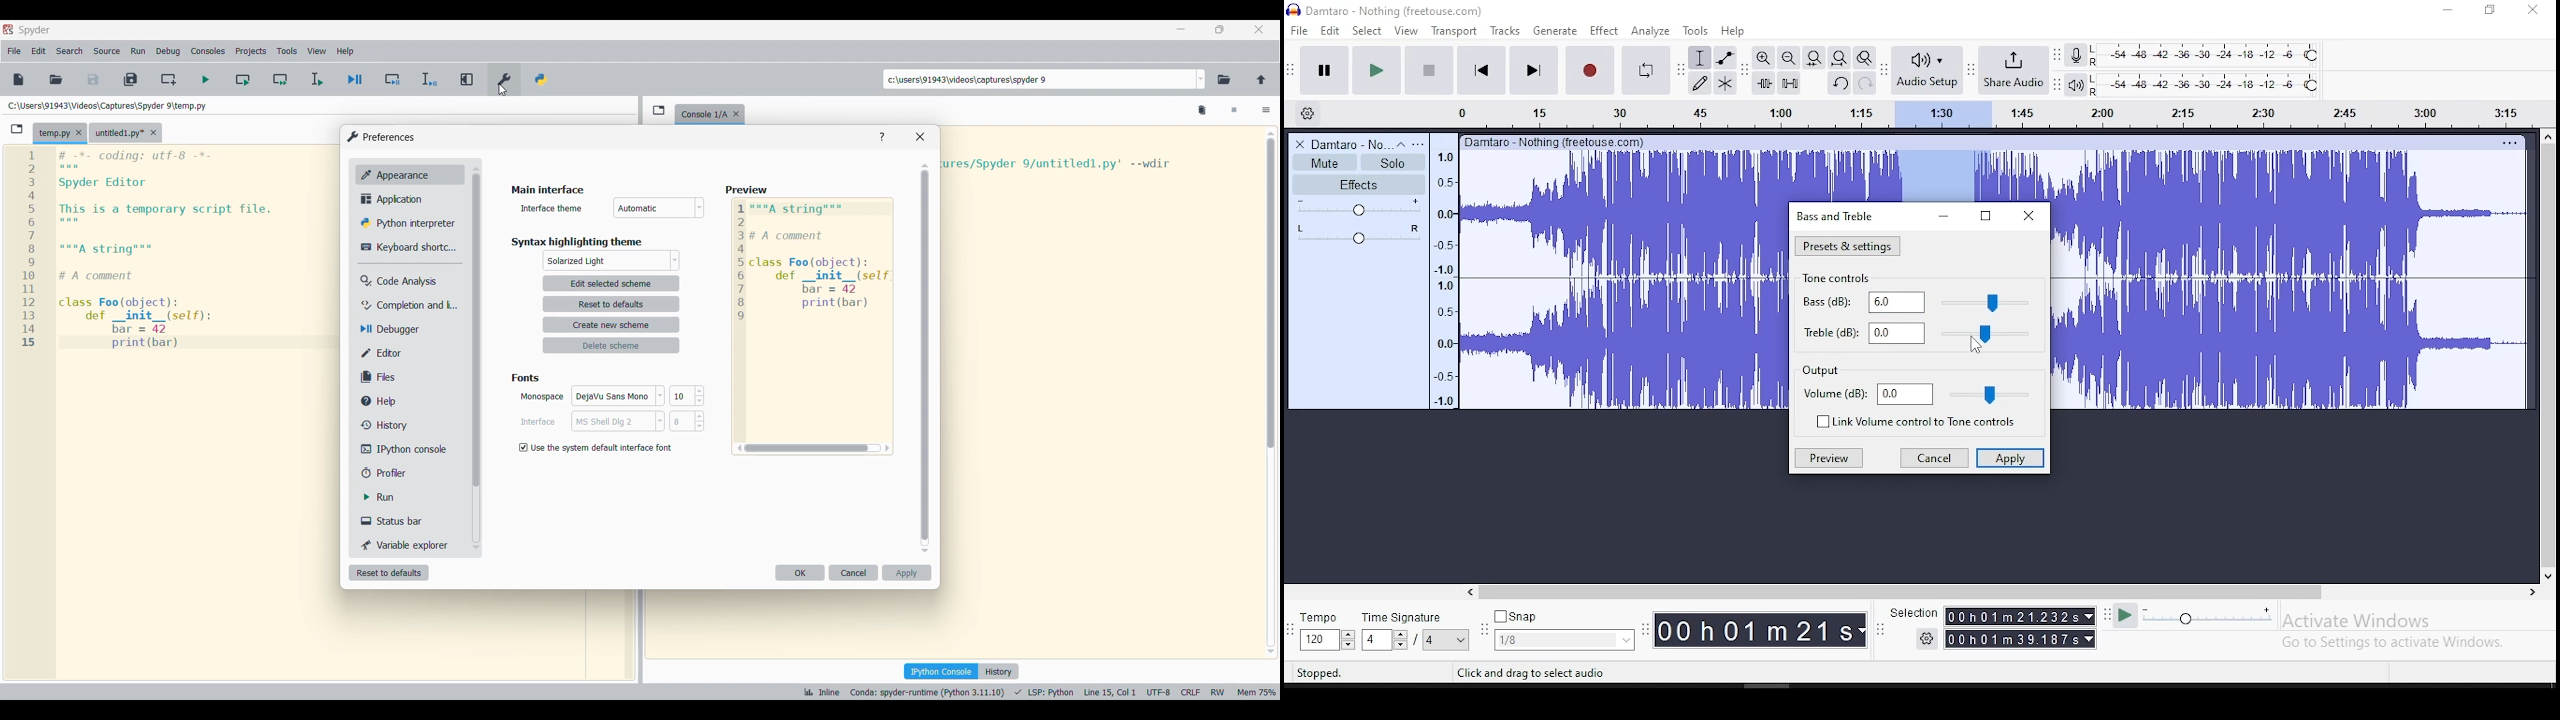  I want to click on down, so click(2547, 573).